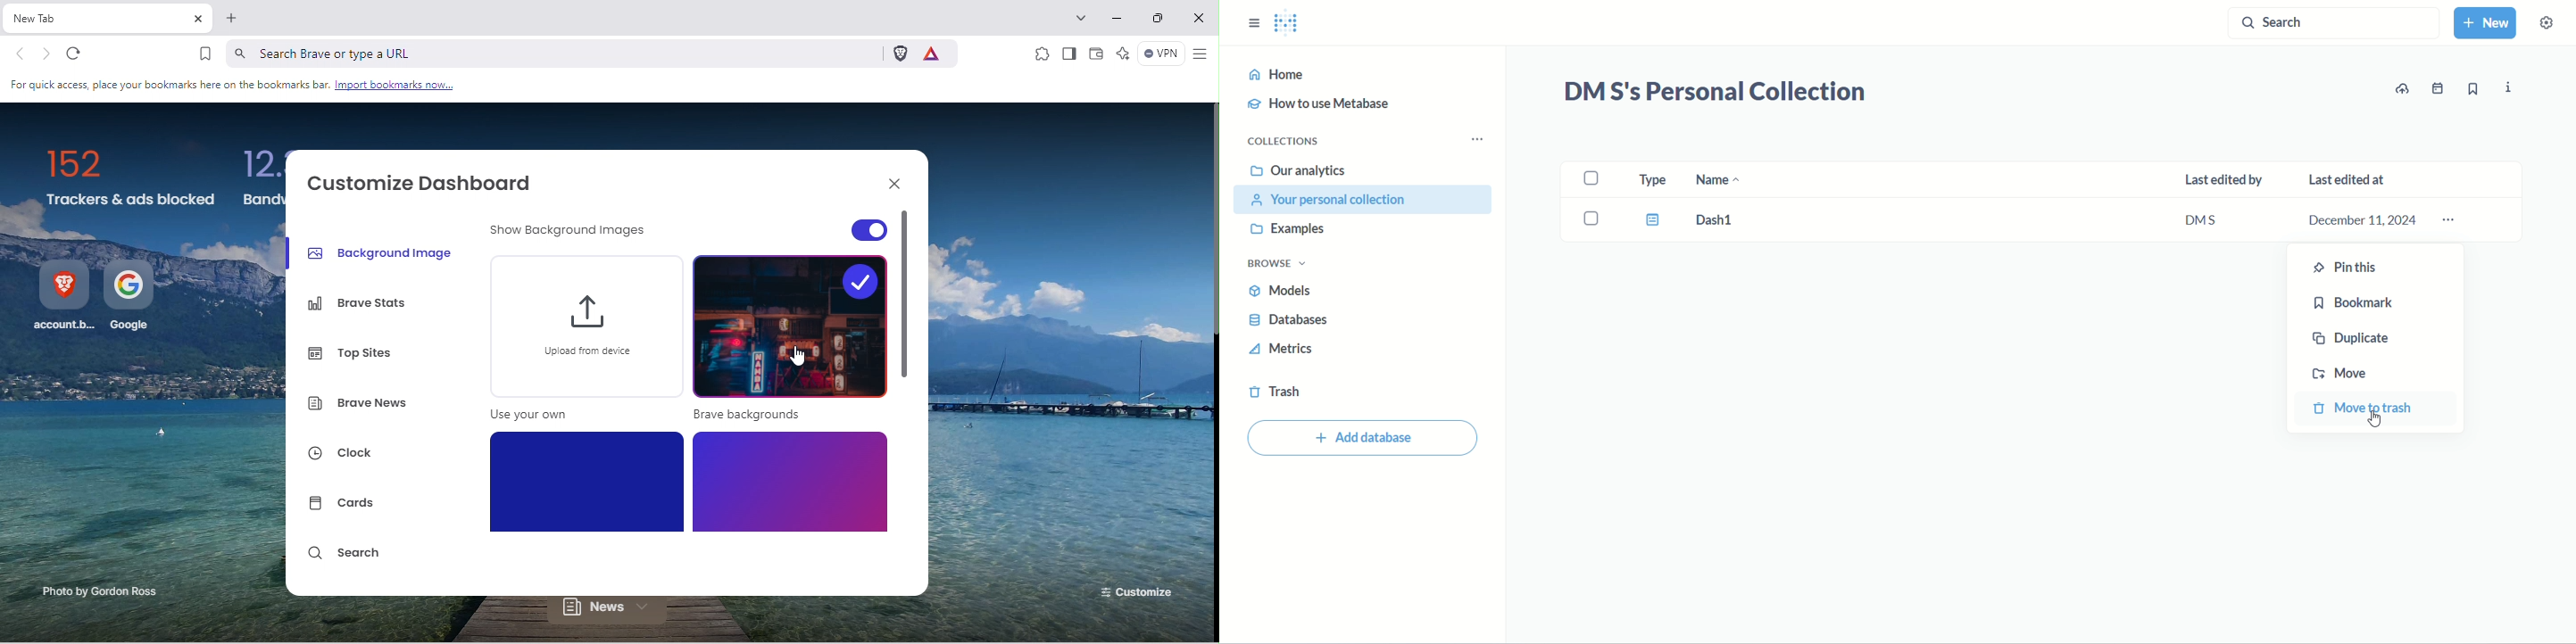 The width and height of the screenshot is (2576, 644). I want to click on Search tabs, so click(1084, 16).